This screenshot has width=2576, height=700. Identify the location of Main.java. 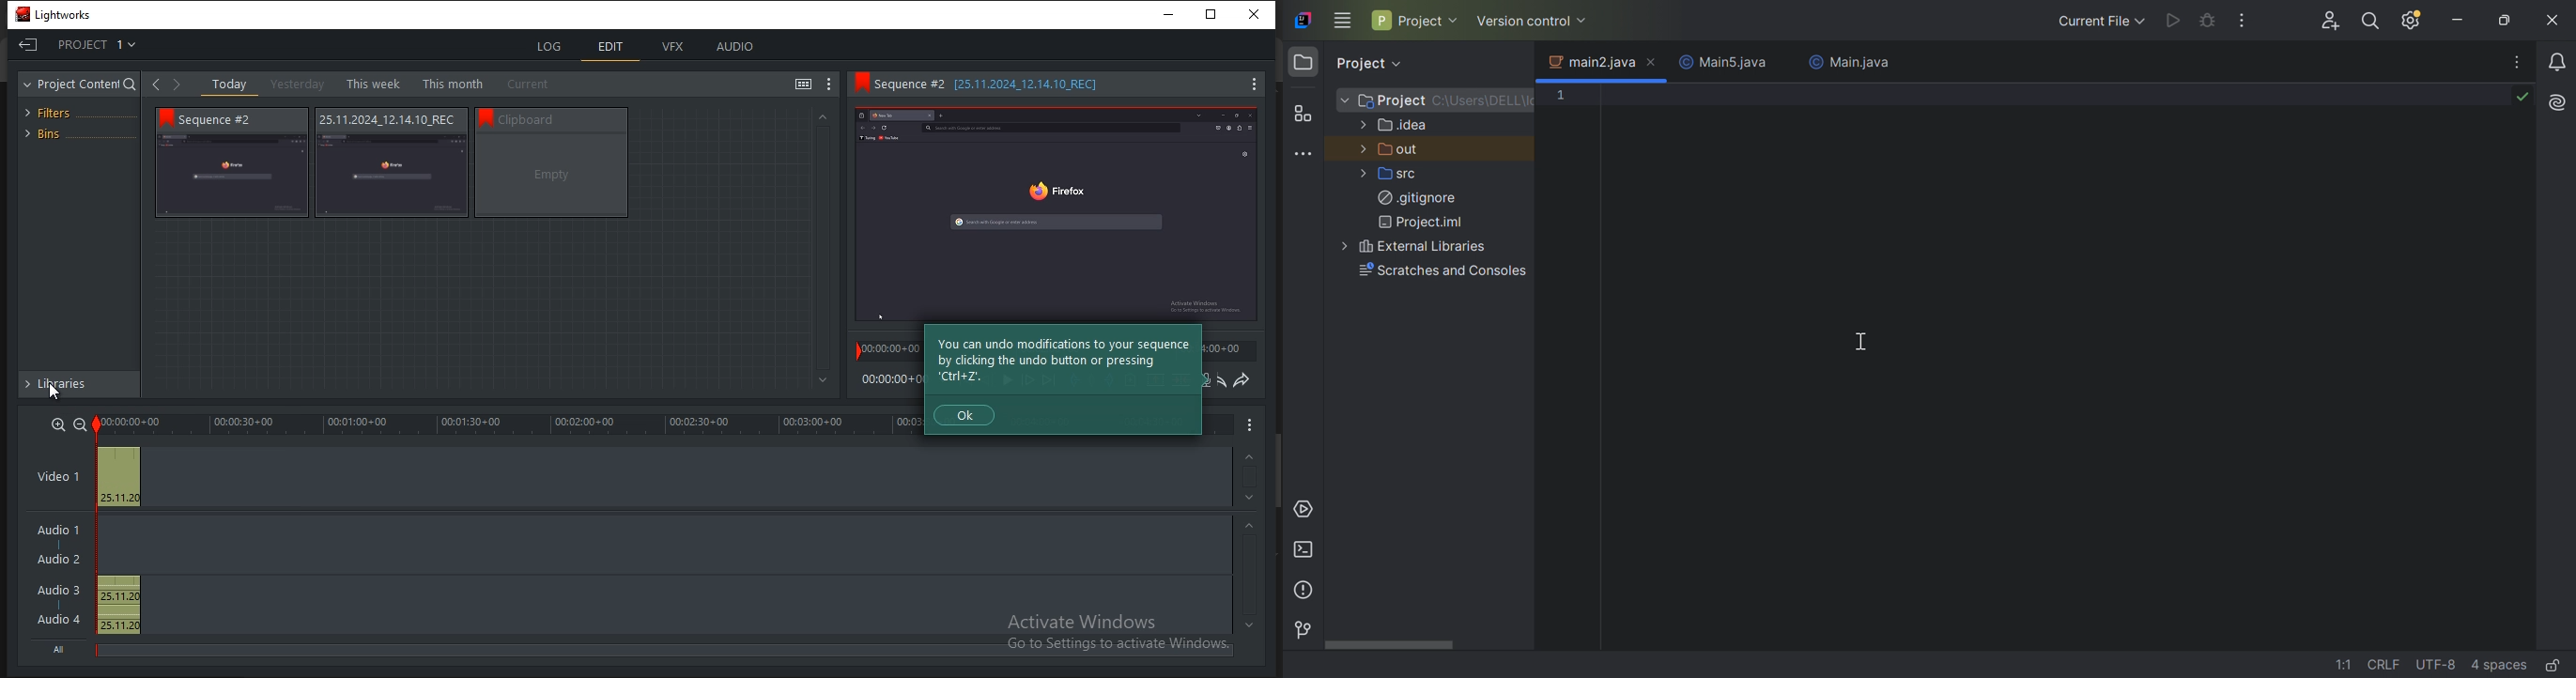
(1849, 61).